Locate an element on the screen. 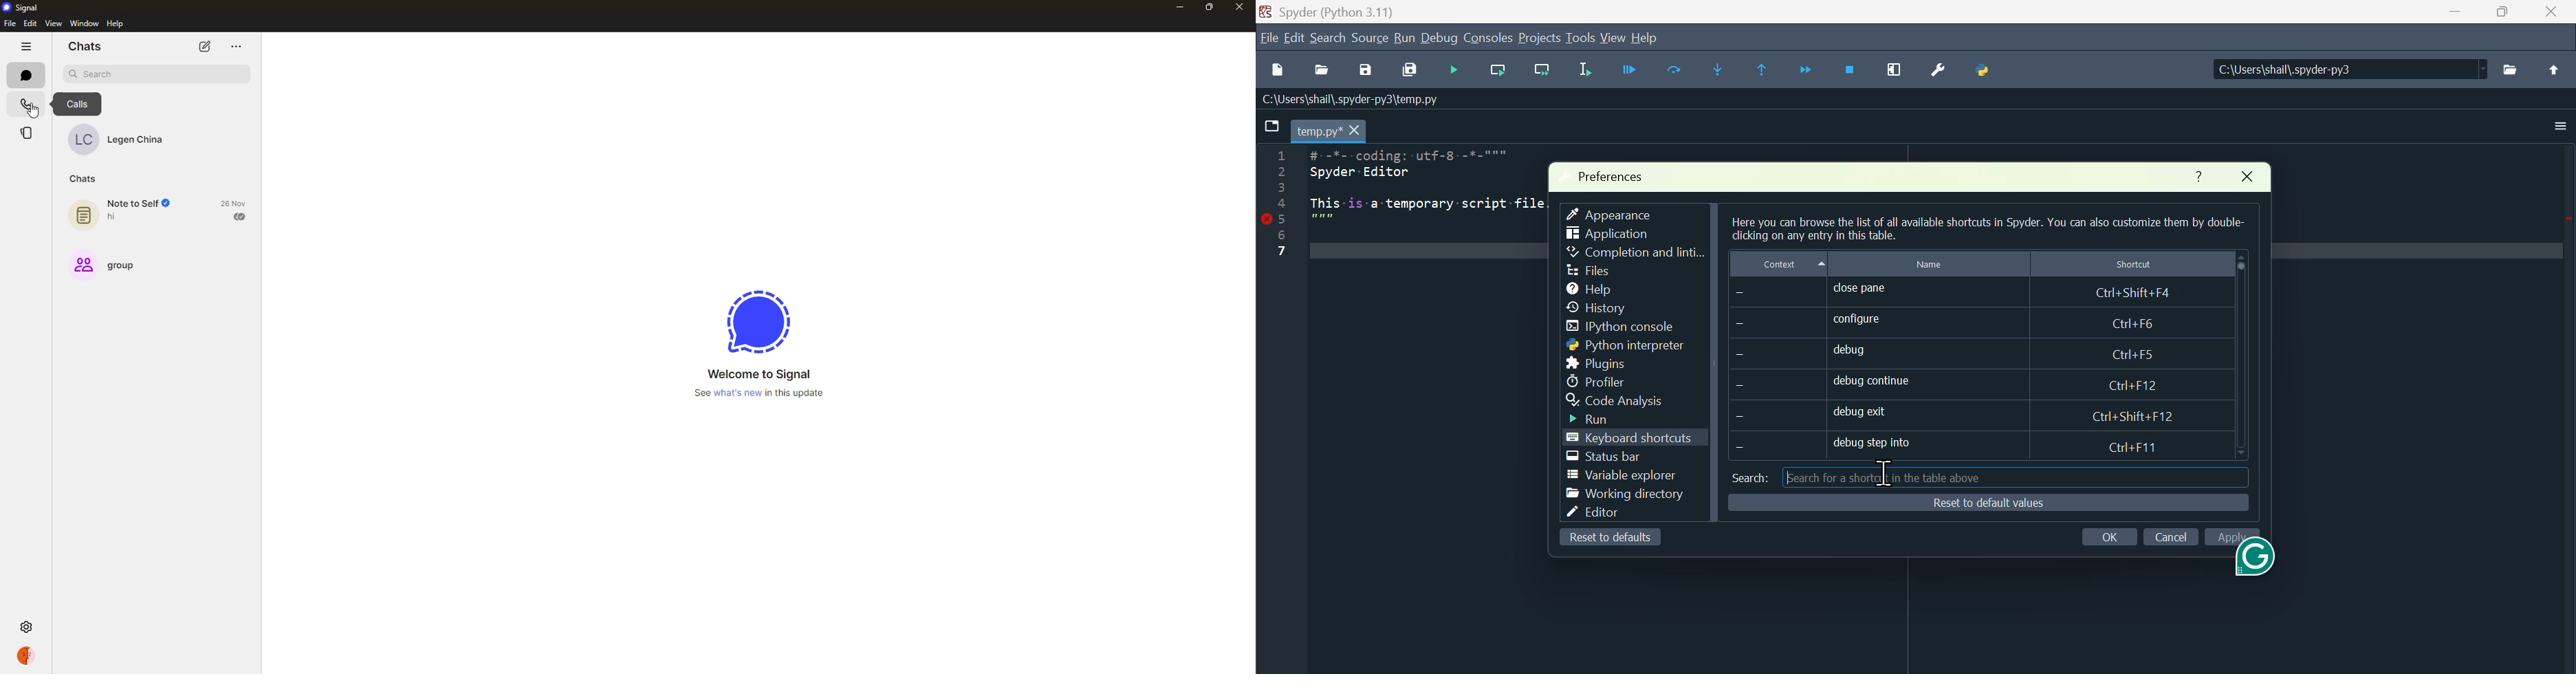 The height and width of the screenshot is (700, 2576). dose pane is located at coordinates (1983, 293).